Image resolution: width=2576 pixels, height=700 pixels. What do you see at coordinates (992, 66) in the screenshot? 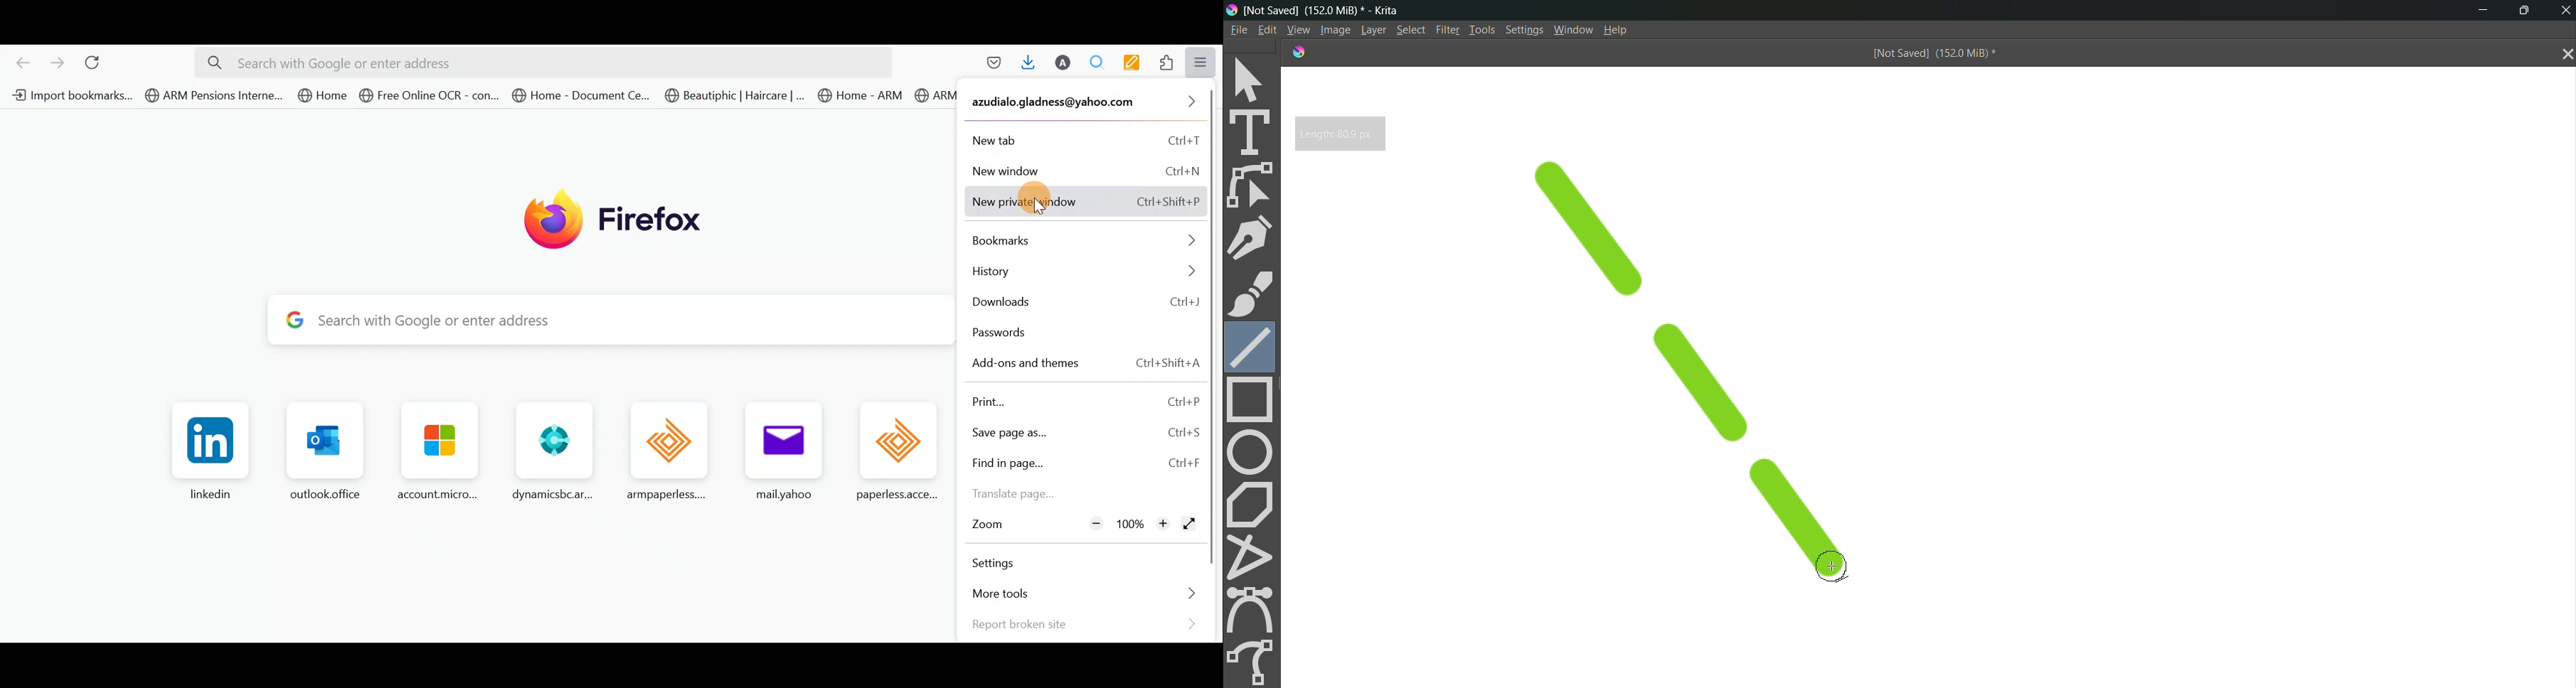
I see `Save to pocket` at bounding box center [992, 66].